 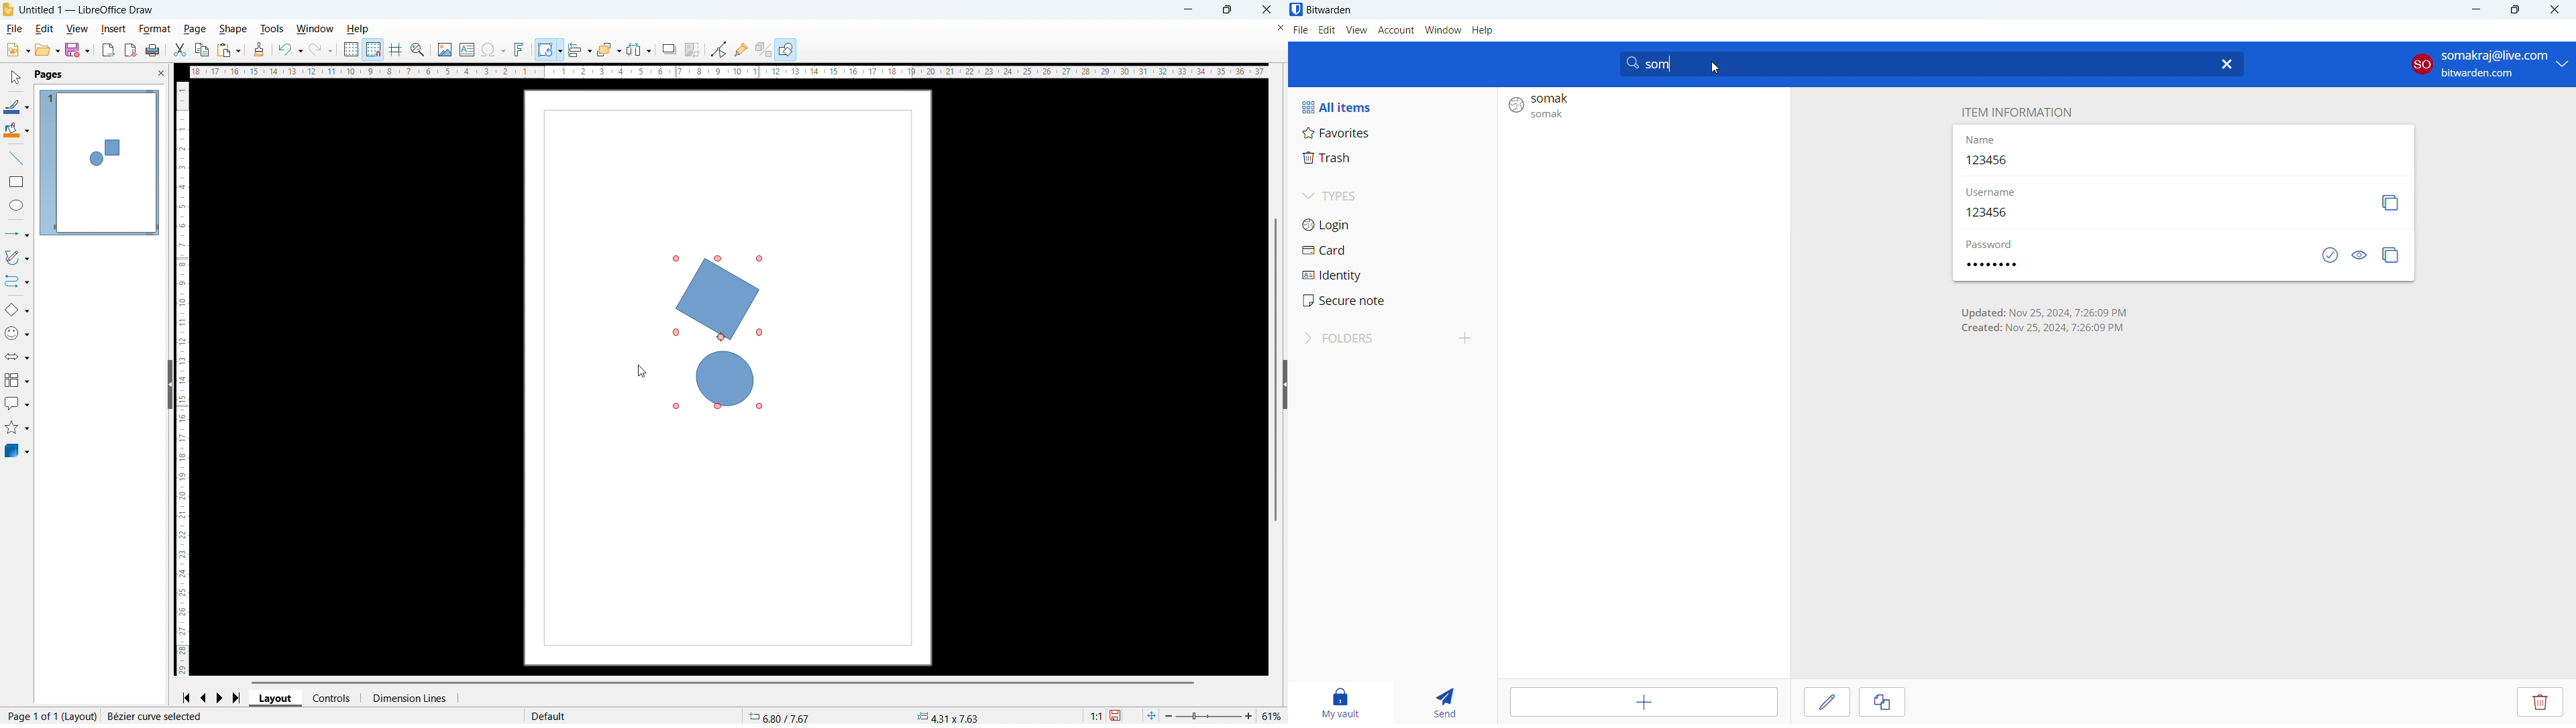 I want to click on copy username, so click(x=2390, y=203).